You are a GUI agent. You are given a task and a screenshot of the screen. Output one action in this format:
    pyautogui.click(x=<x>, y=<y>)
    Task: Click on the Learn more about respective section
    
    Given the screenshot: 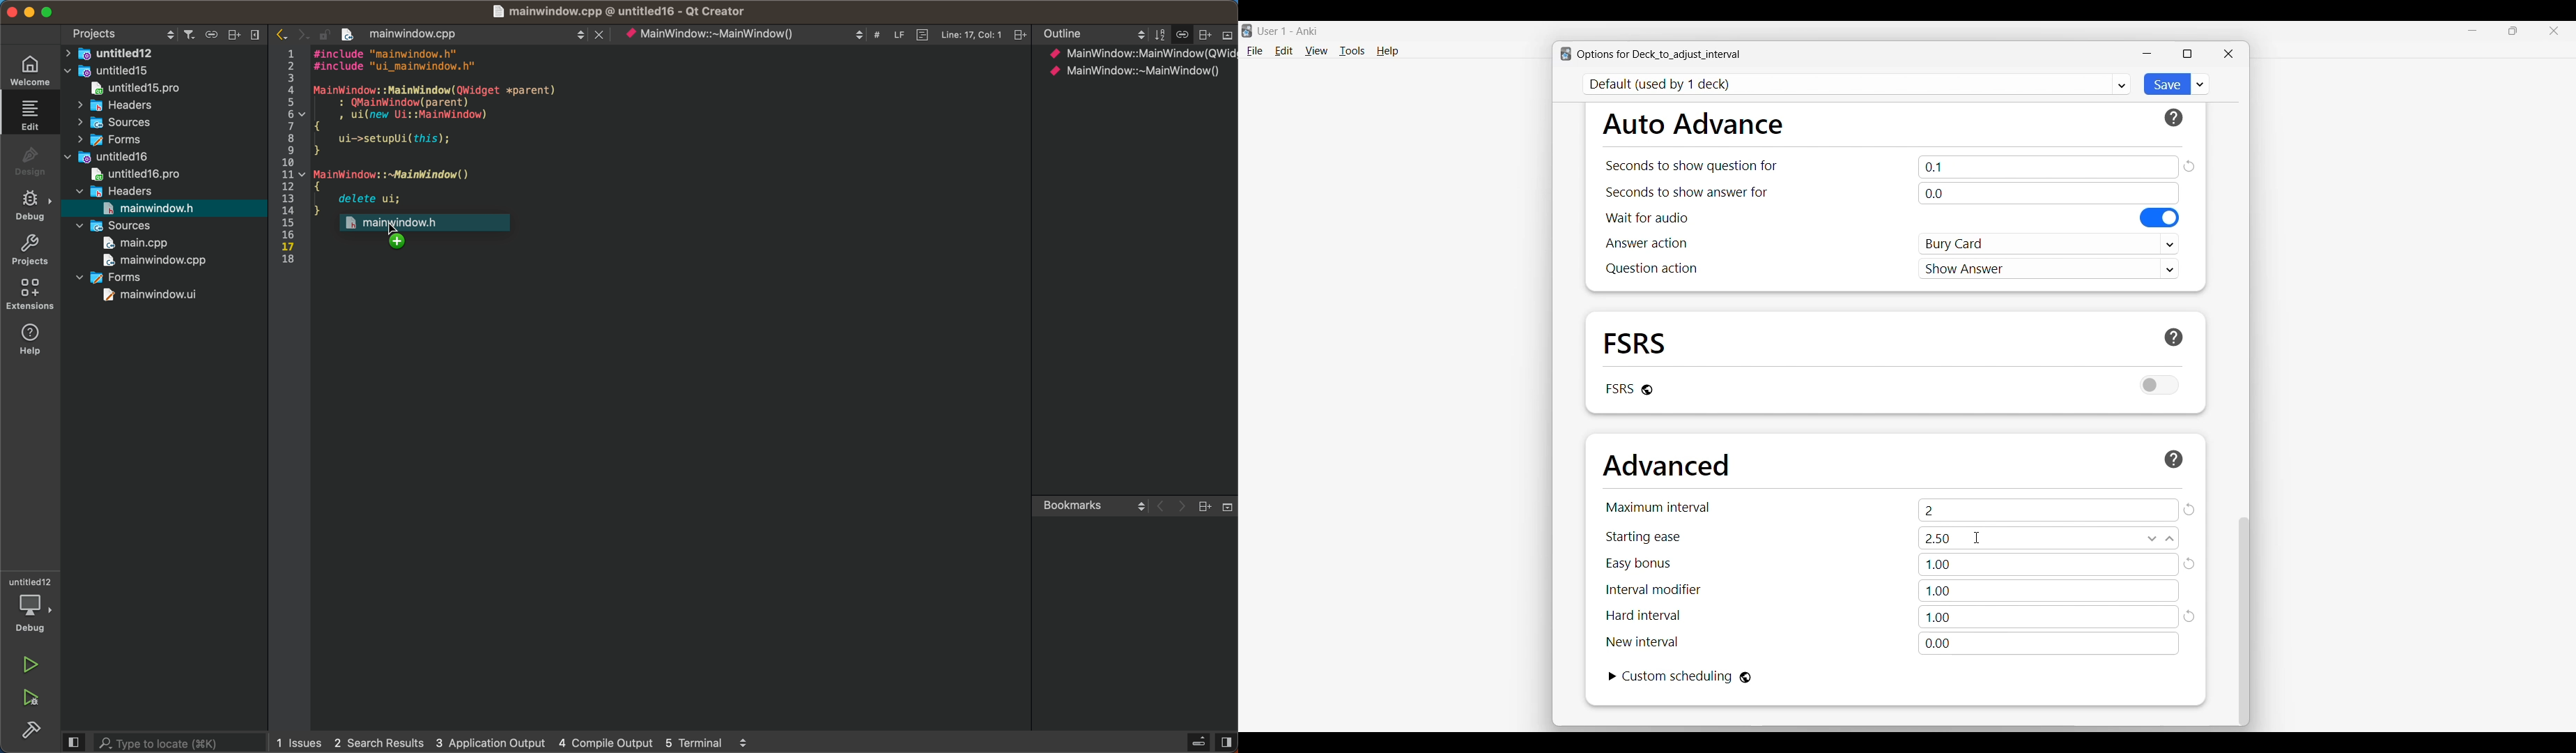 What is the action you would take?
    pyautogui.click(x=2174, y=459)
    